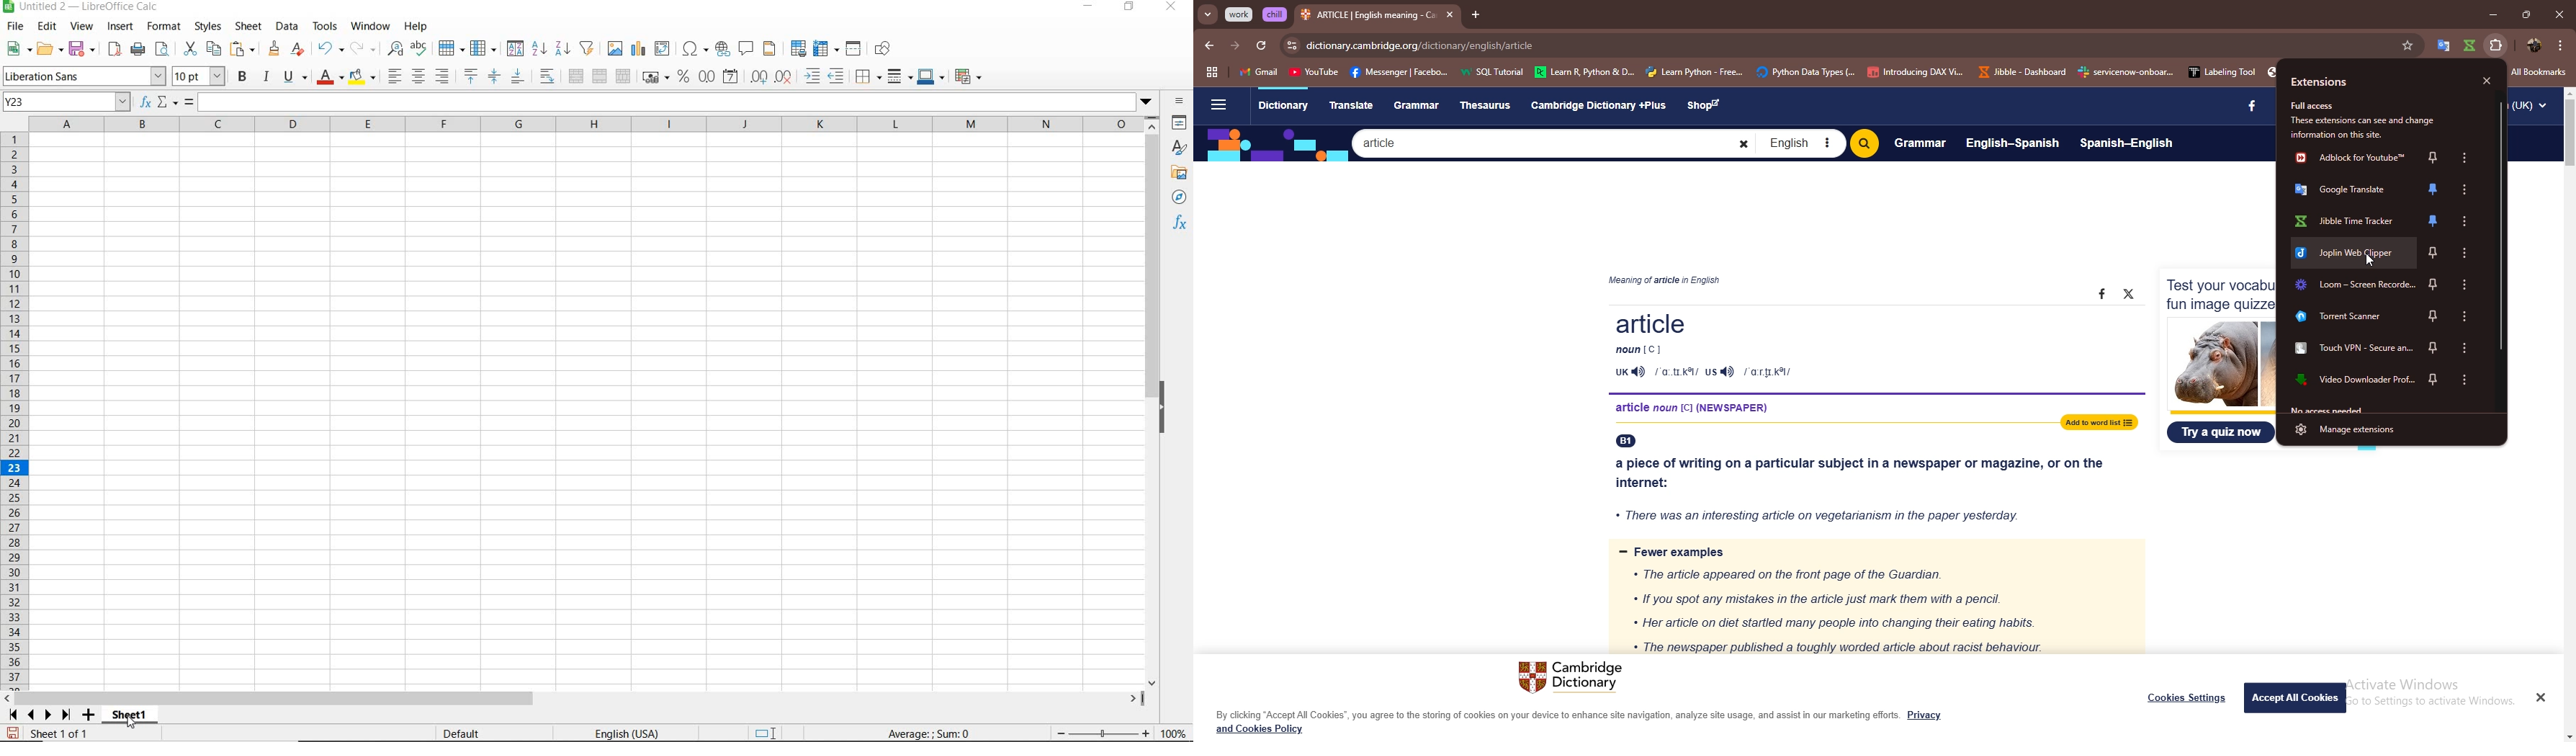 This screenshot has width=2576, height=756. Describe the element at coordinates (82, 48) in the screenshot. I see `SAVE` at that location.